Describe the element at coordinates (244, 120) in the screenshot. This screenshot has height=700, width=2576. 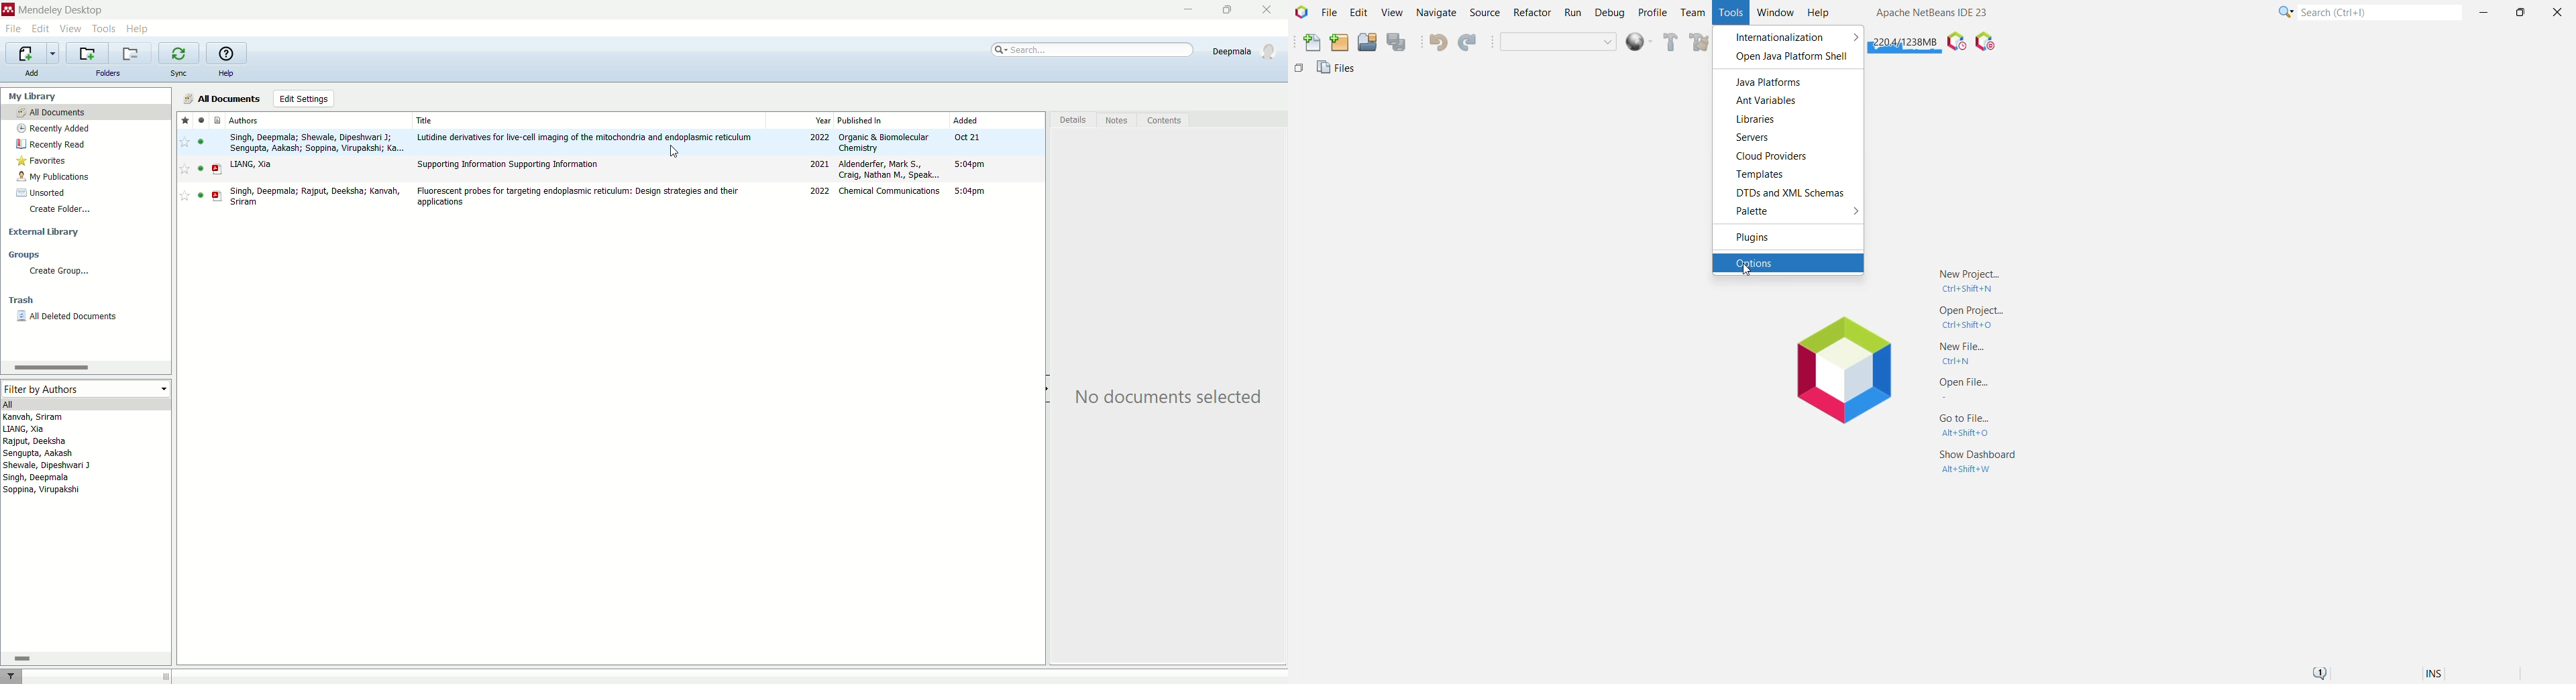
I see `authors` at that location.